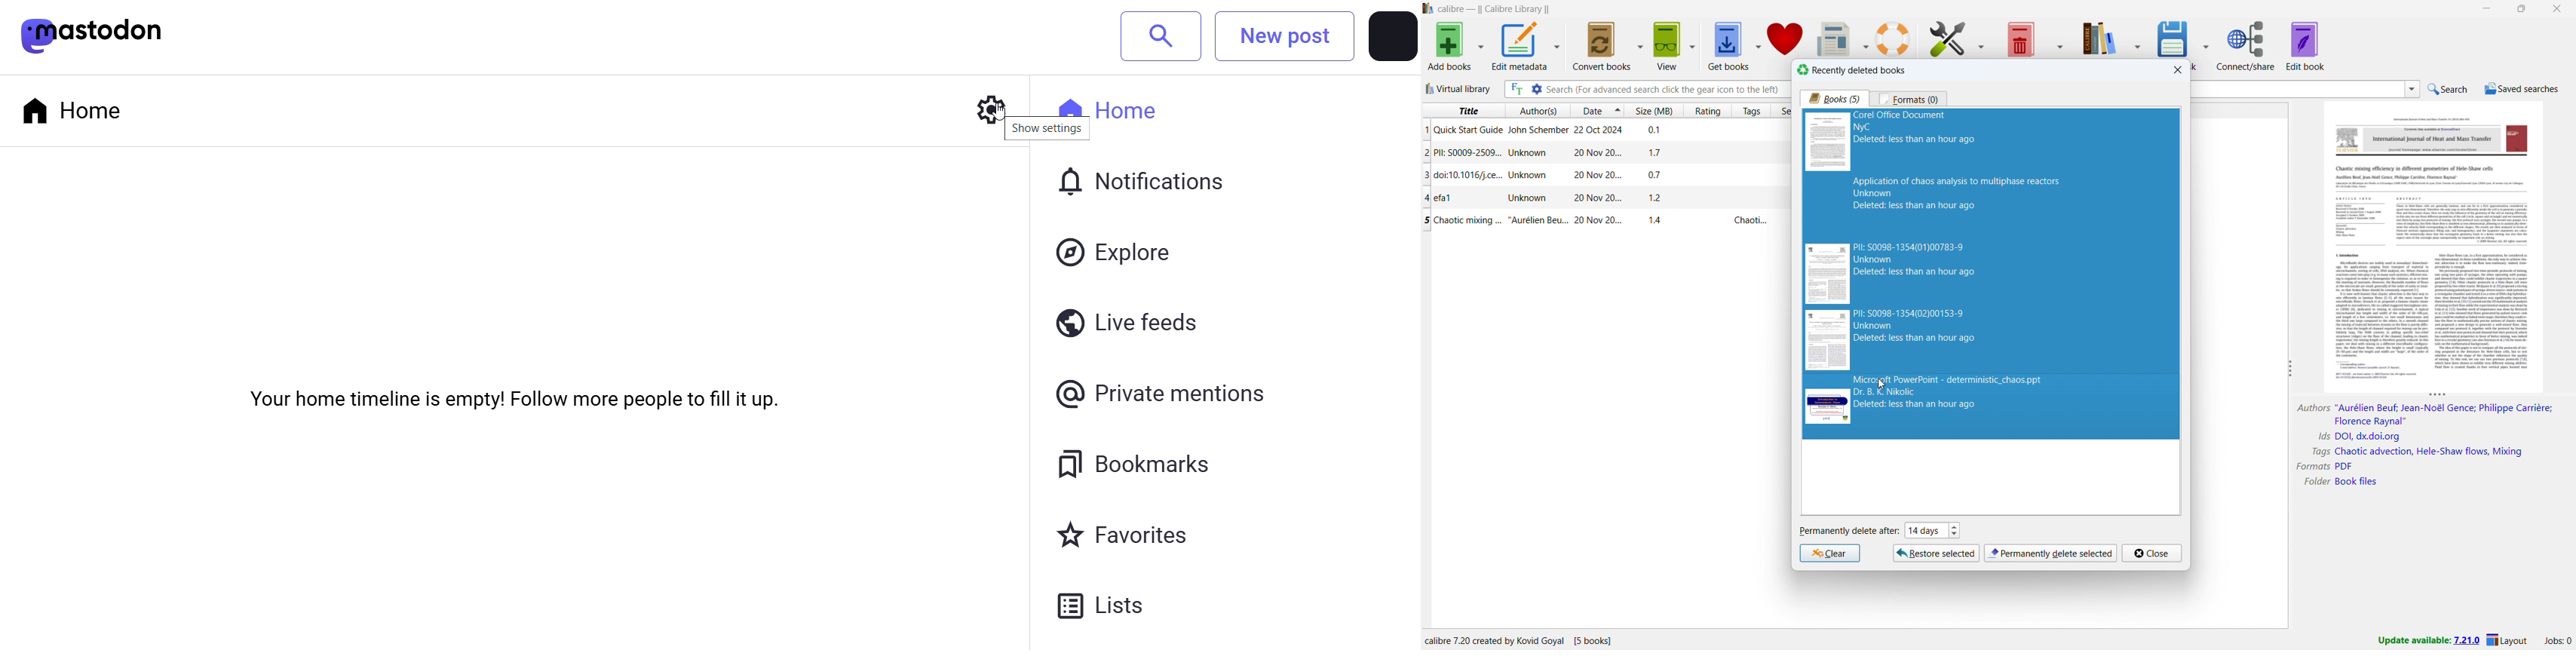 The width and height of the screenshot is (2576, 672). I want to click on recently deleted books, so click(1851, 70).